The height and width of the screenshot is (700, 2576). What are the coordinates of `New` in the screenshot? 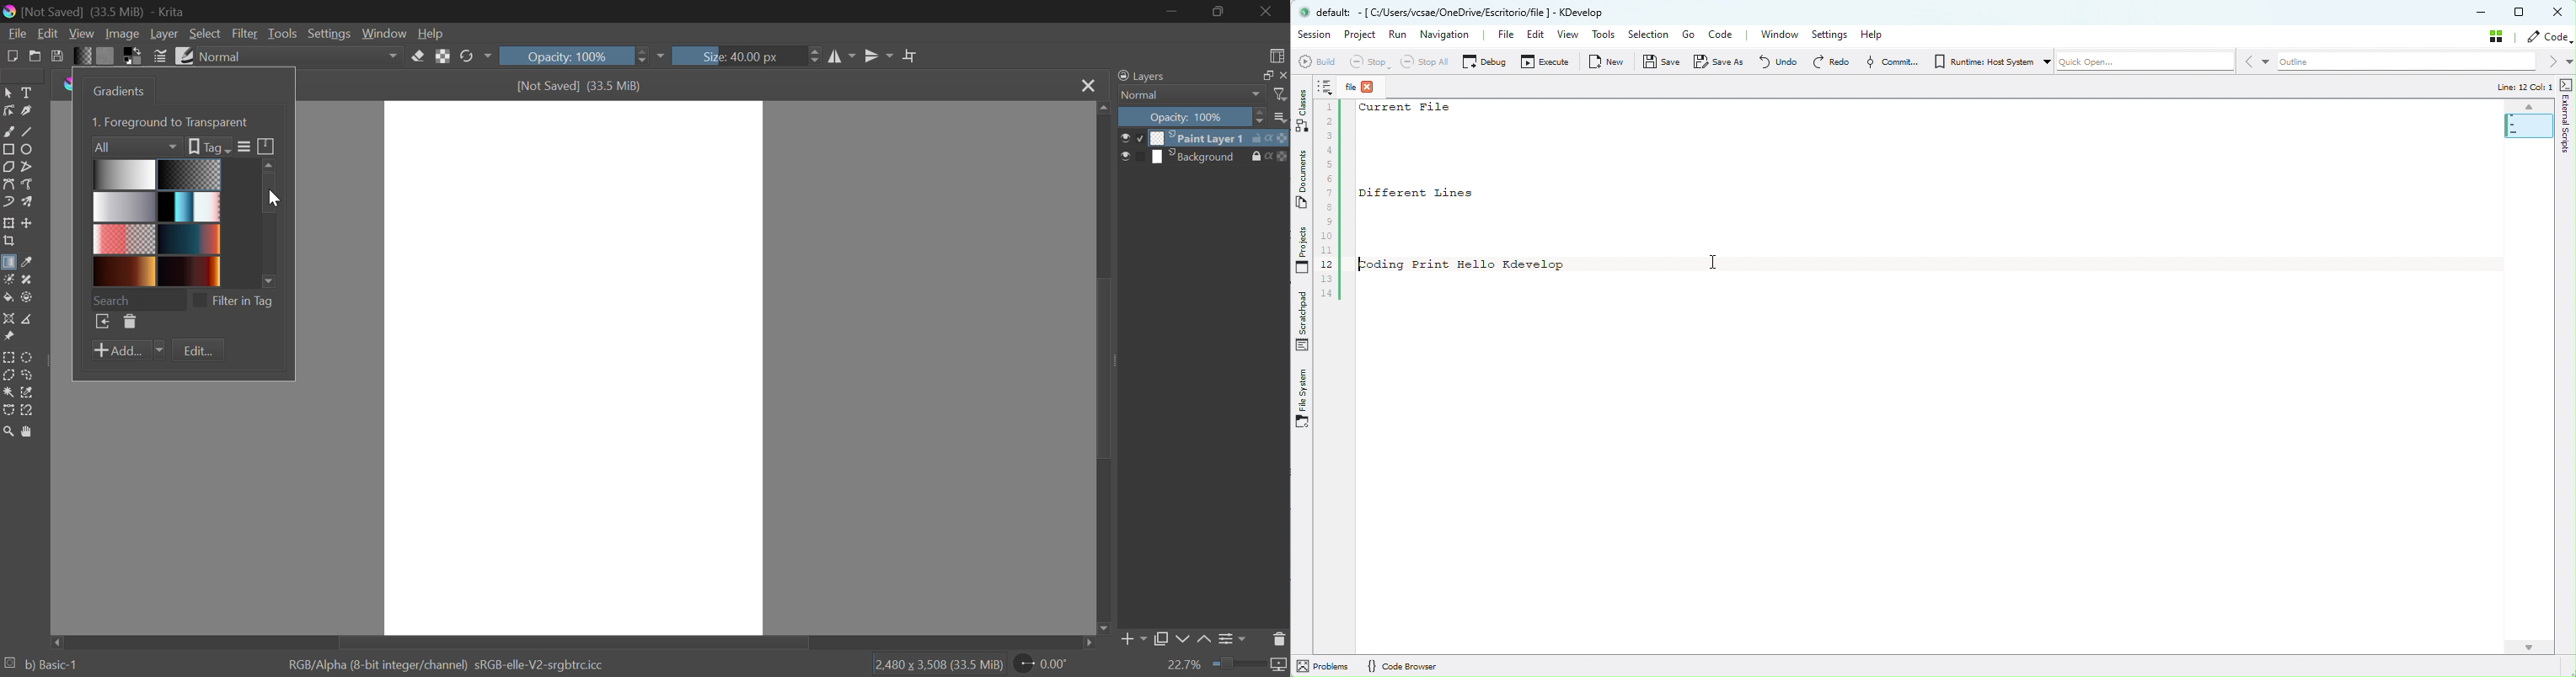 It's located at (11, 54).